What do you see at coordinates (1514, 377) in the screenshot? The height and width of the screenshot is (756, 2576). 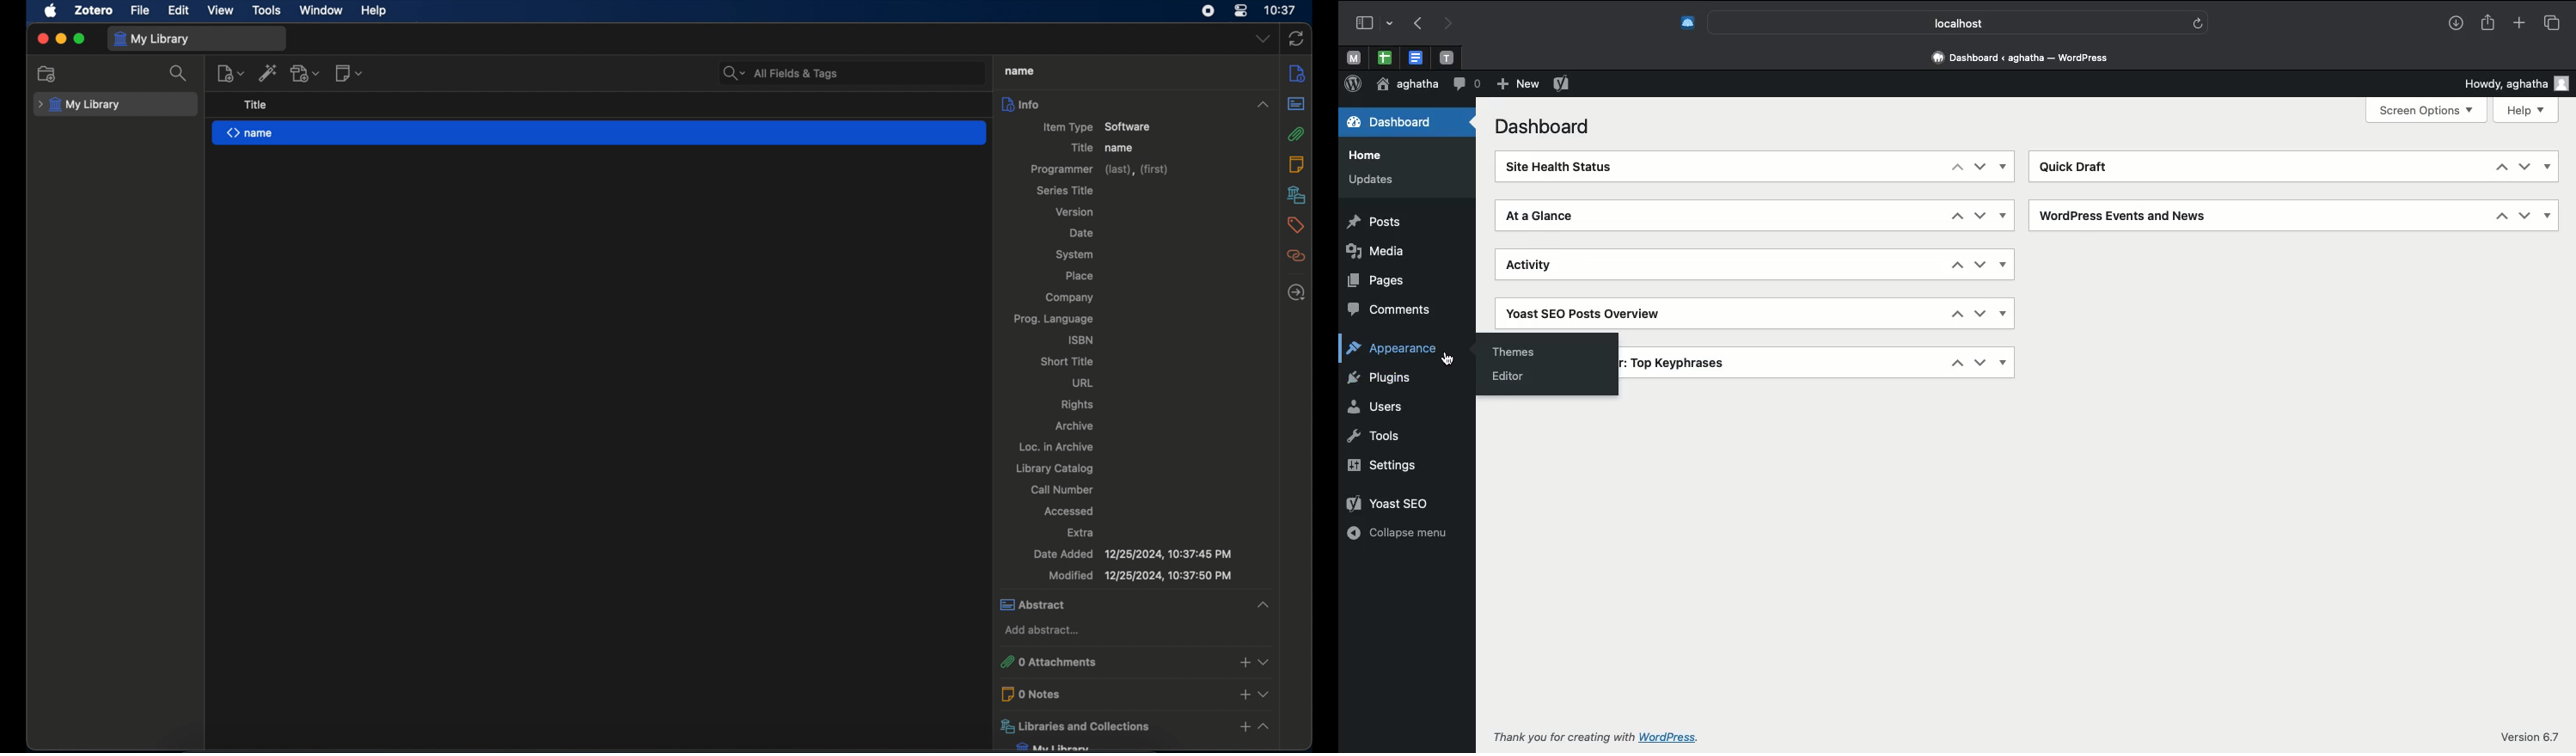 I see `Editor` at bounding box center [1514, 377].